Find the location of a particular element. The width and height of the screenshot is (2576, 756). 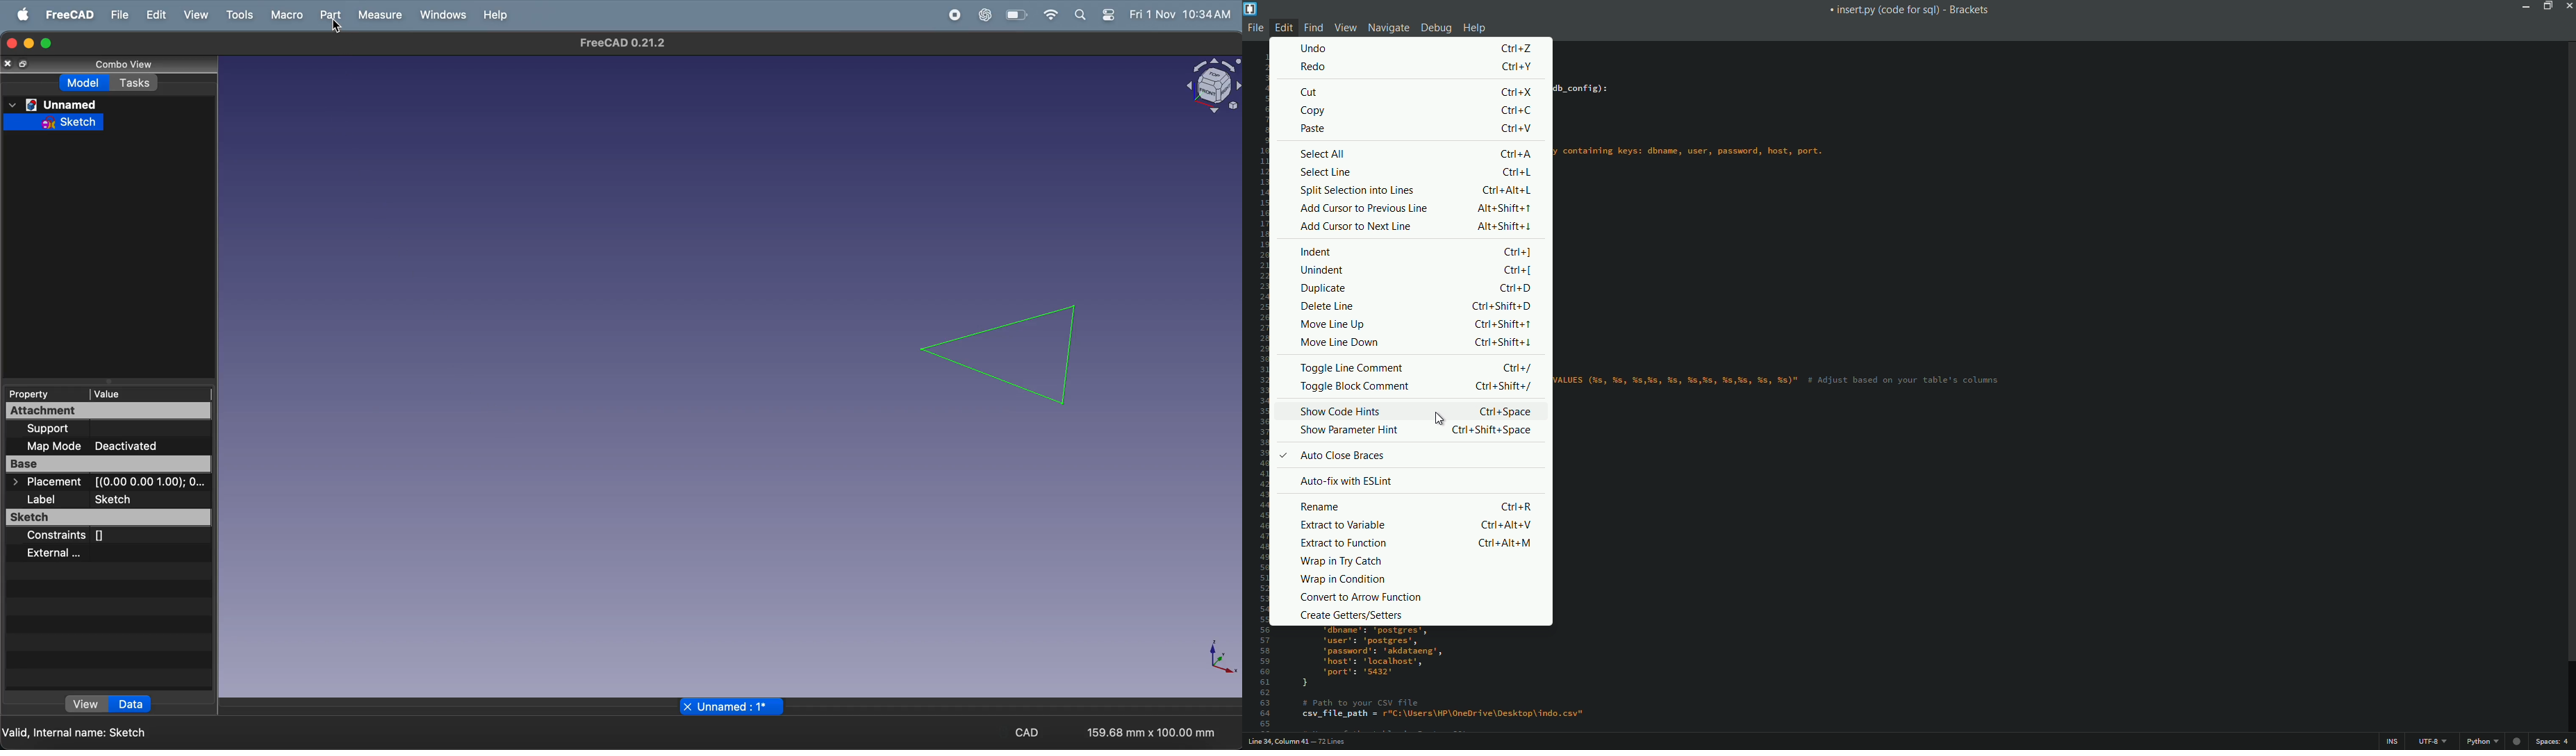

Fri 1 Nov 10:34 AM is located at coordinates (1180, 15).